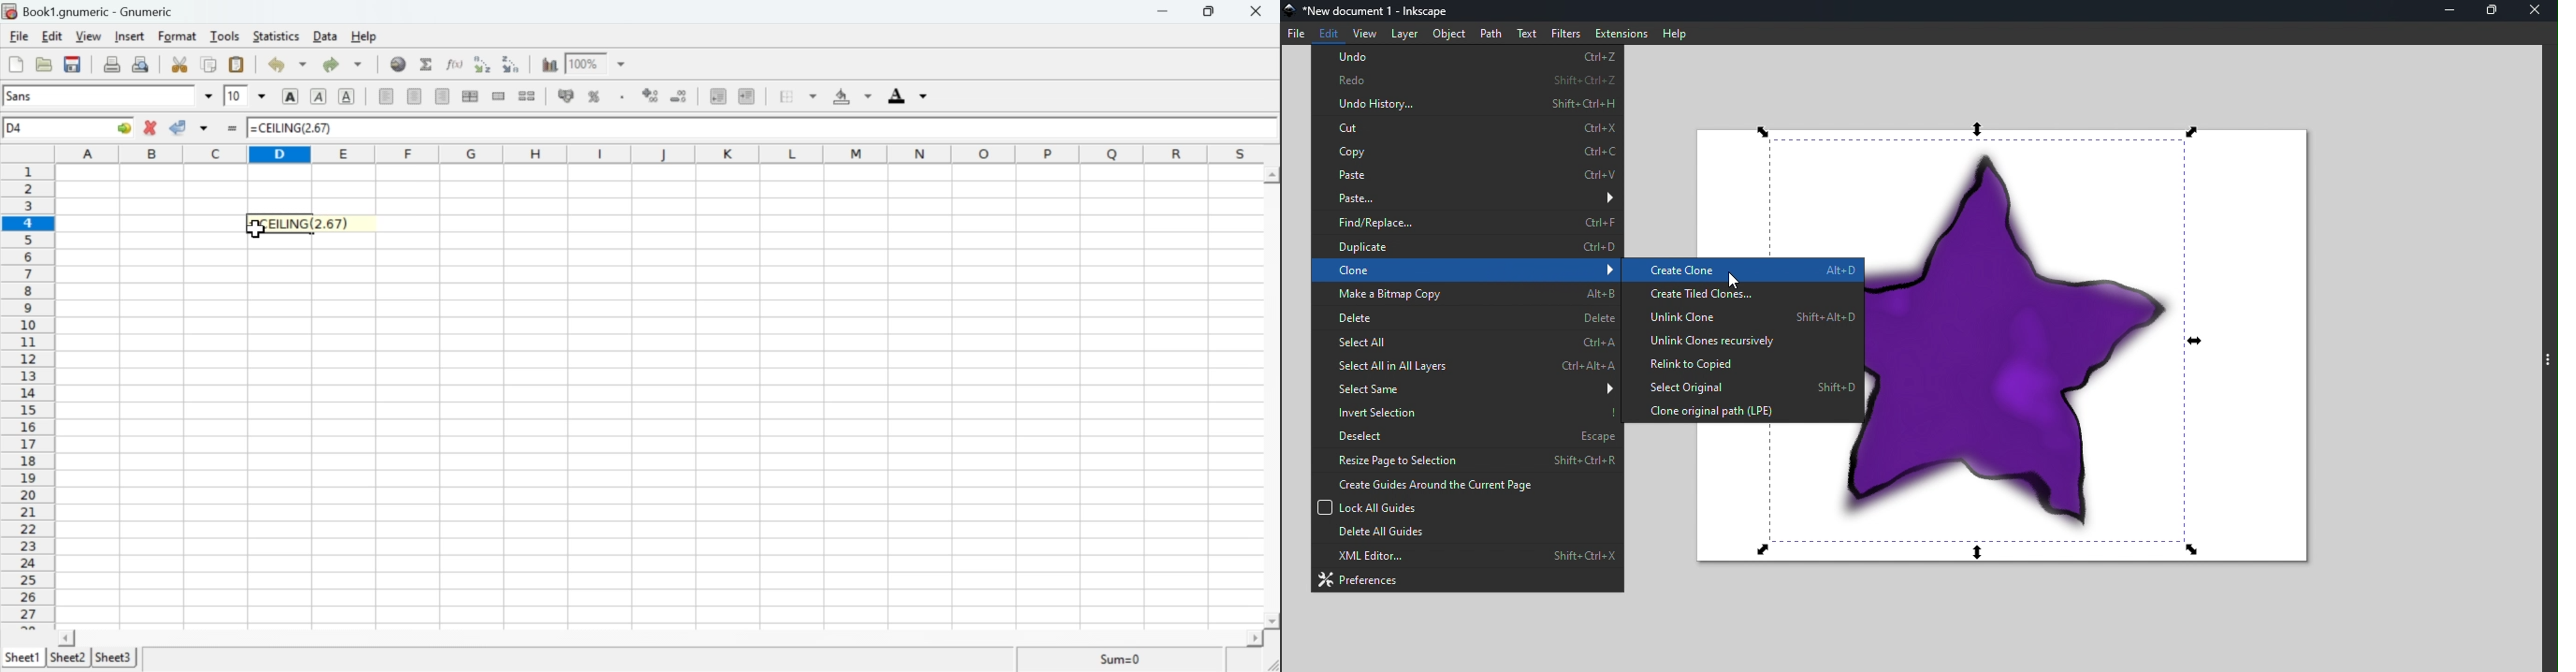 This screenshot has width=2576, height=672. I want to click on canvas, so click(2099, 355).